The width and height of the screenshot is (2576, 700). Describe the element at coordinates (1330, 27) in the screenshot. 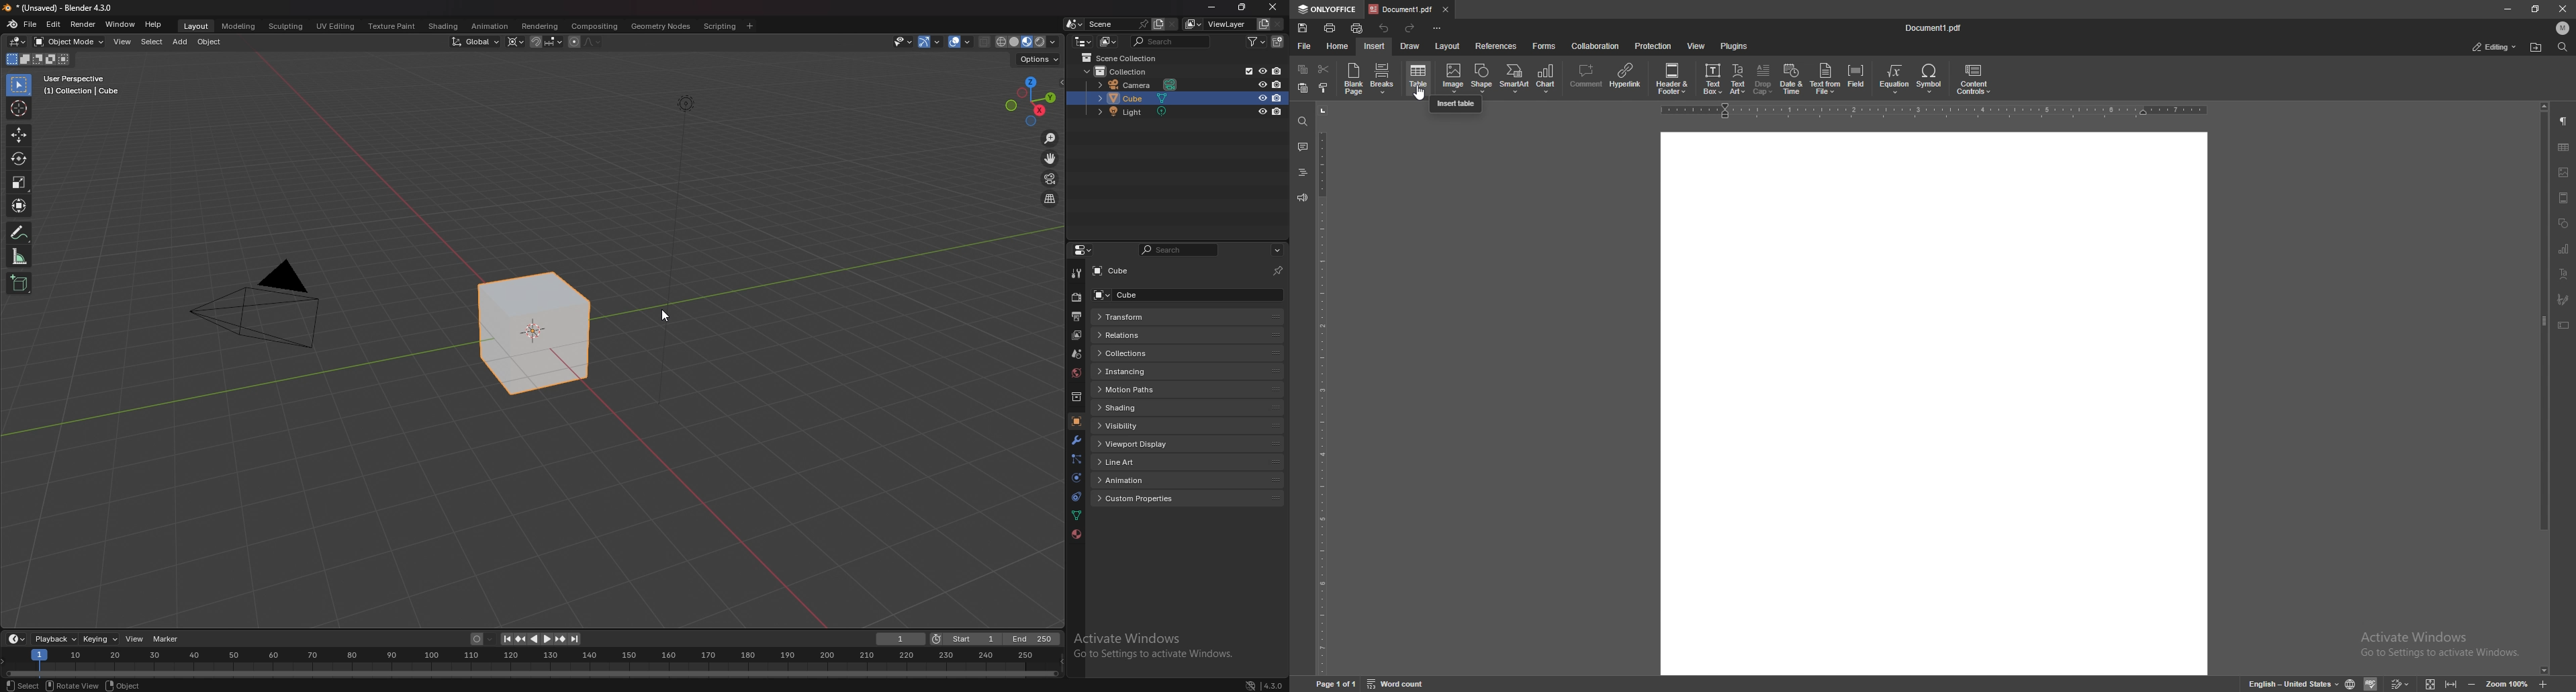

I see `print` at that location.